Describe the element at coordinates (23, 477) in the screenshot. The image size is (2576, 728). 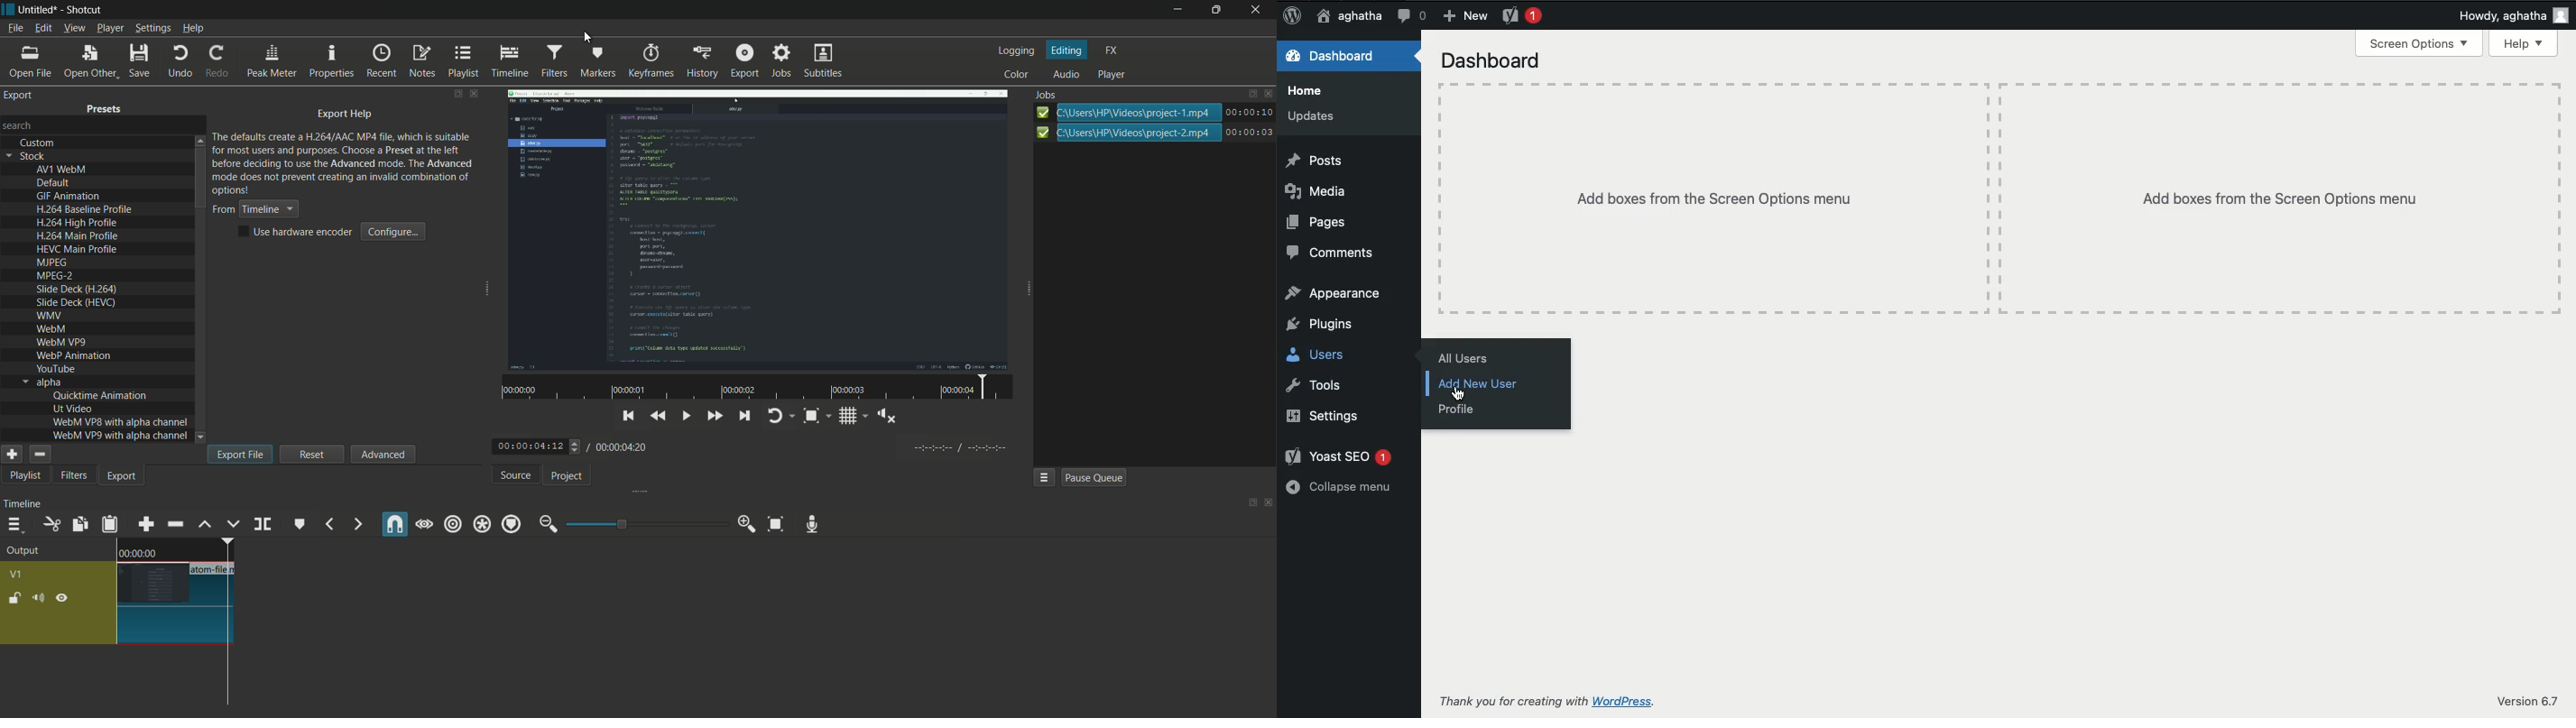
I see `playlist` at that location.